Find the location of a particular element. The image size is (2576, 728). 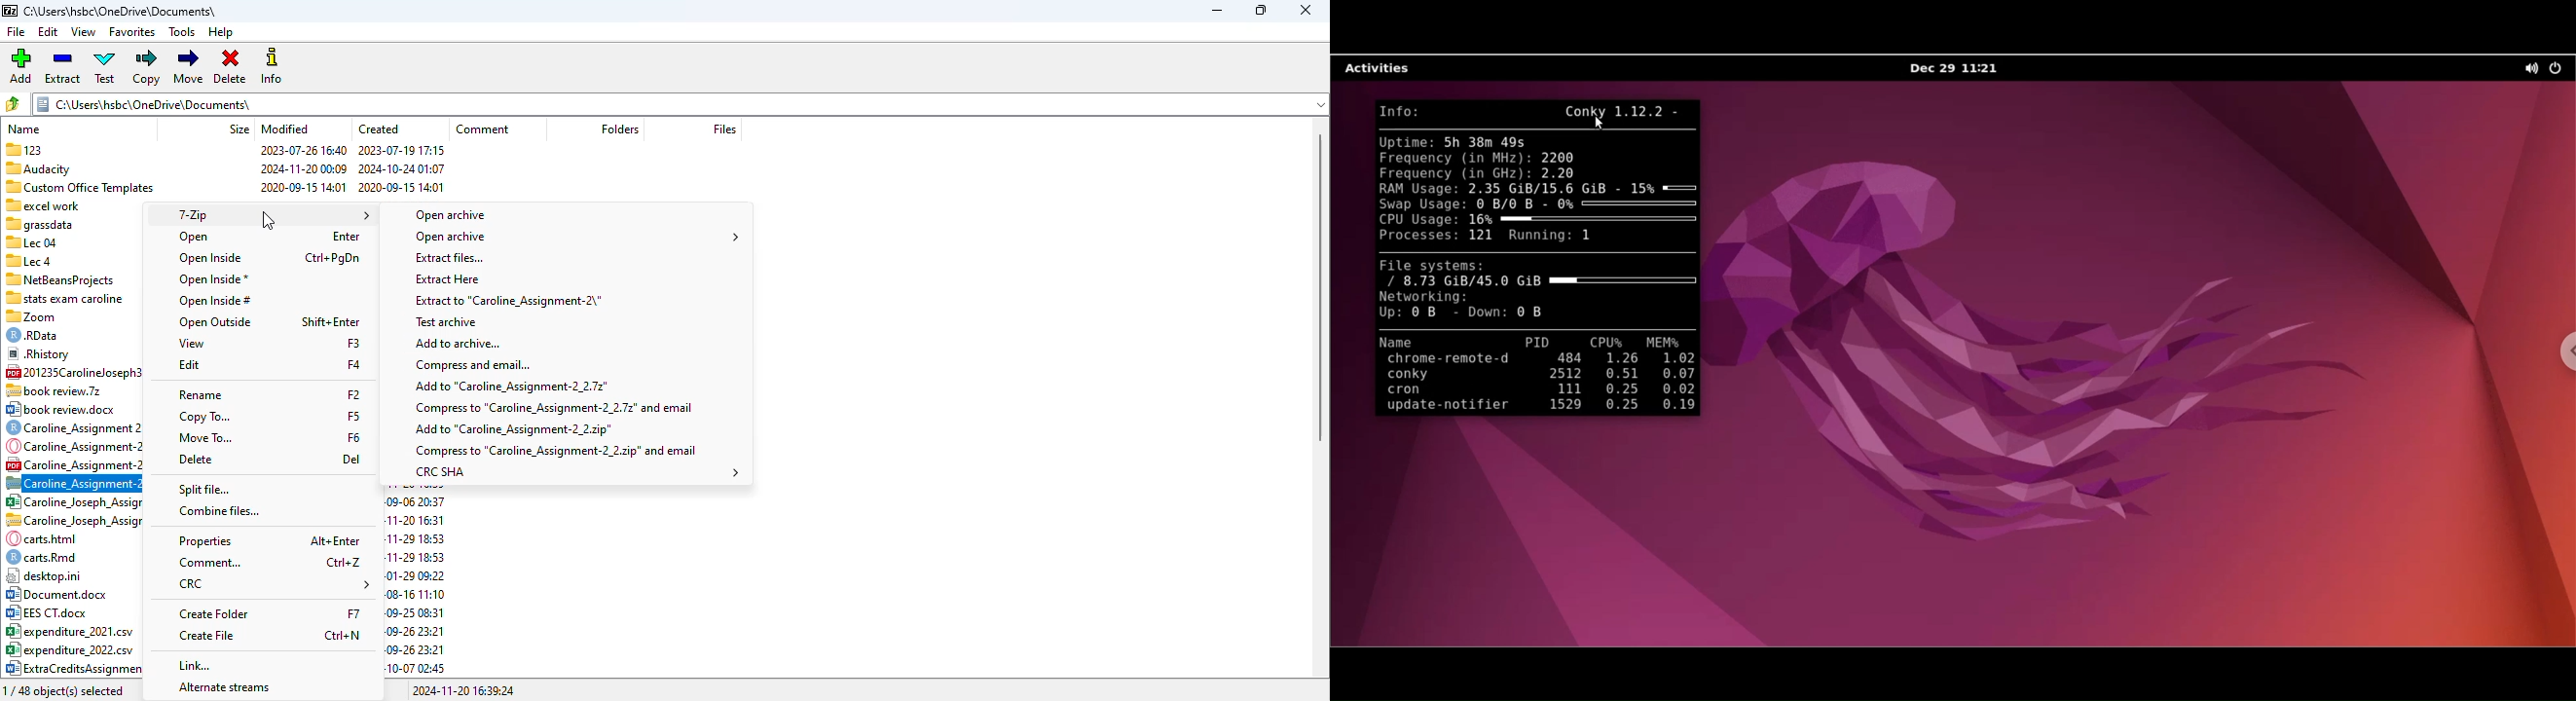

delete is located at coordinates (231, 67).